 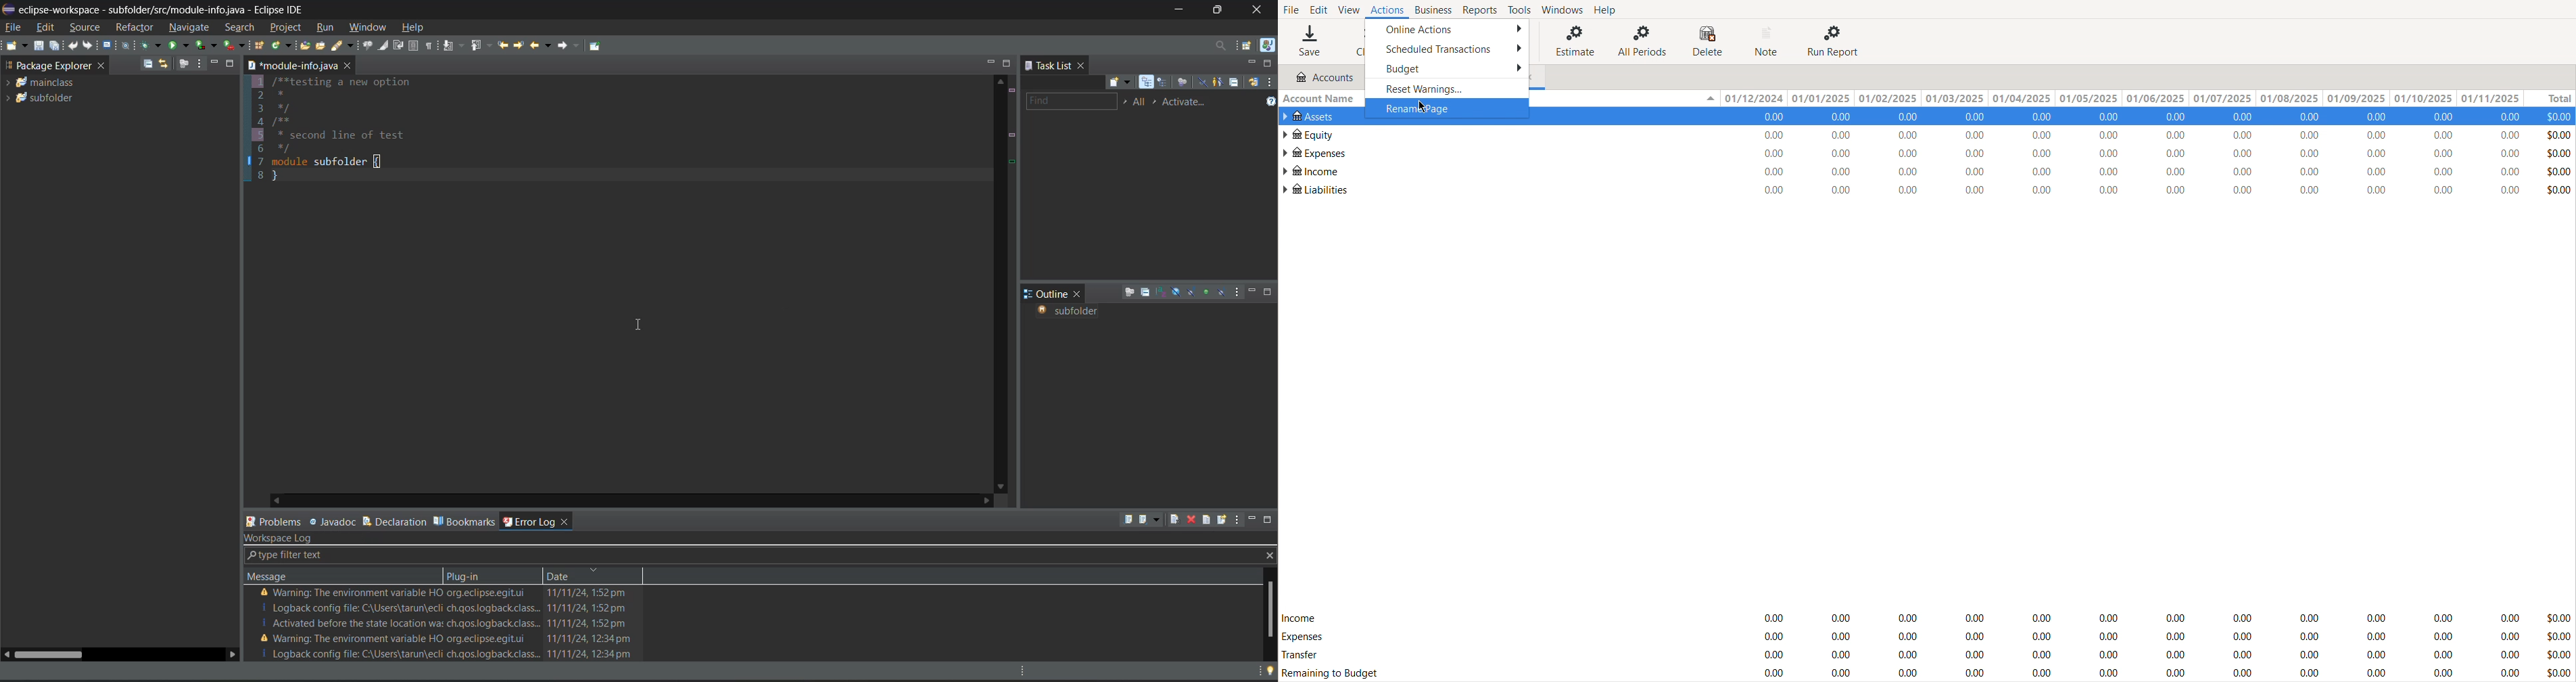 What do you see at coordinates (367, 47) in the screenshot?
I see `toggle java editor breadcrumb` at bounding box center [367, 47].